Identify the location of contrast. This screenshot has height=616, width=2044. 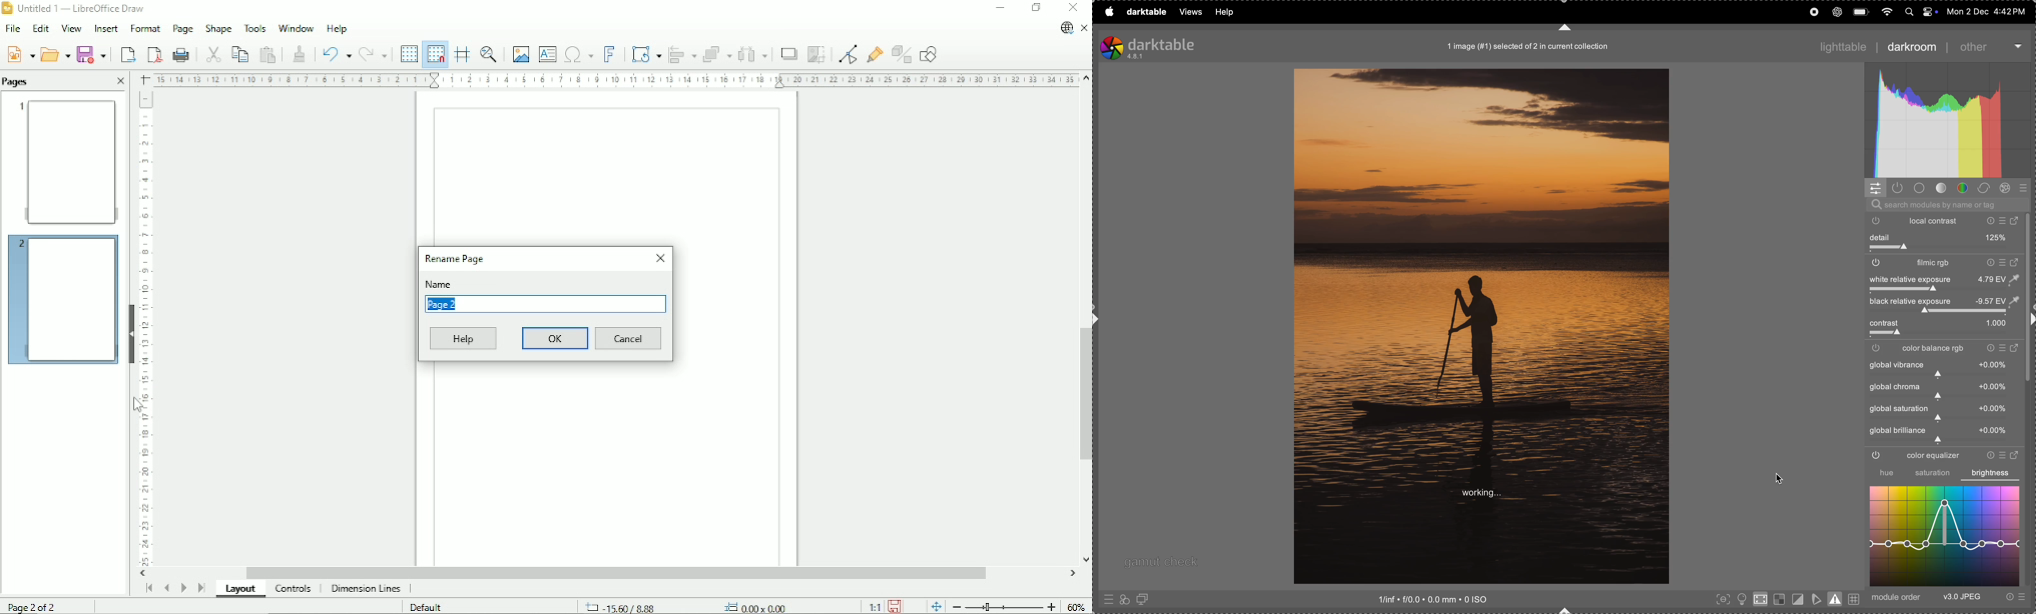
(1941, 324).